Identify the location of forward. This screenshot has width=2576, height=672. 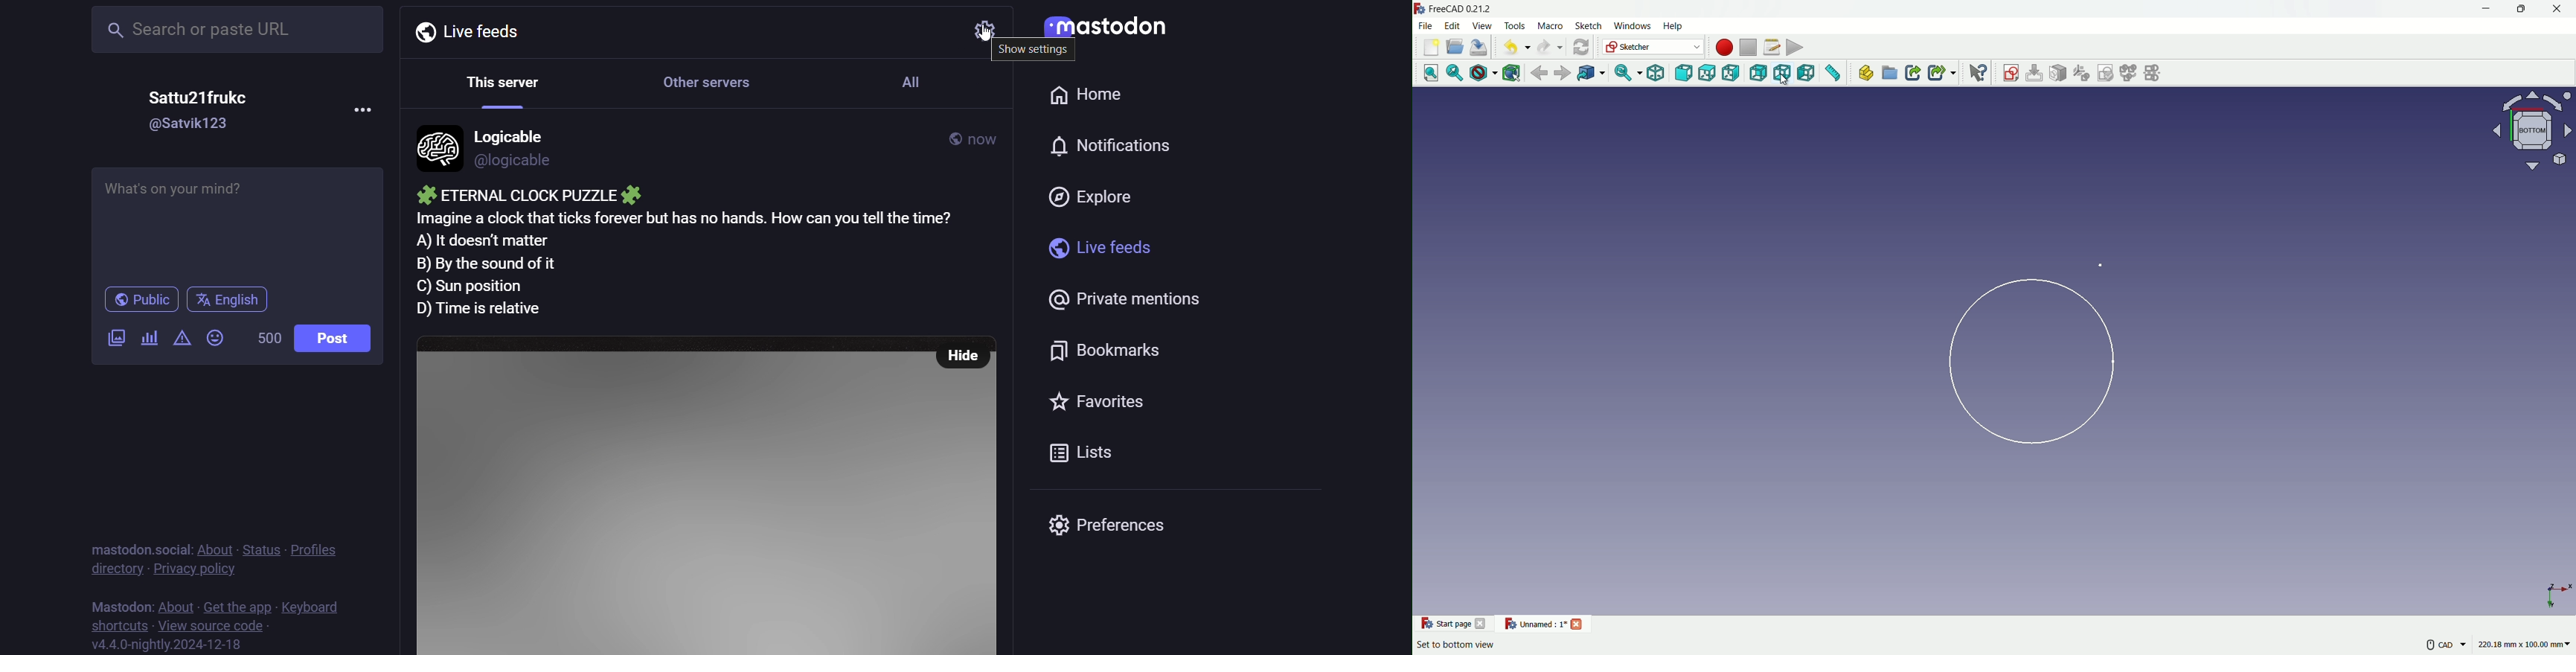
(1563, 73).